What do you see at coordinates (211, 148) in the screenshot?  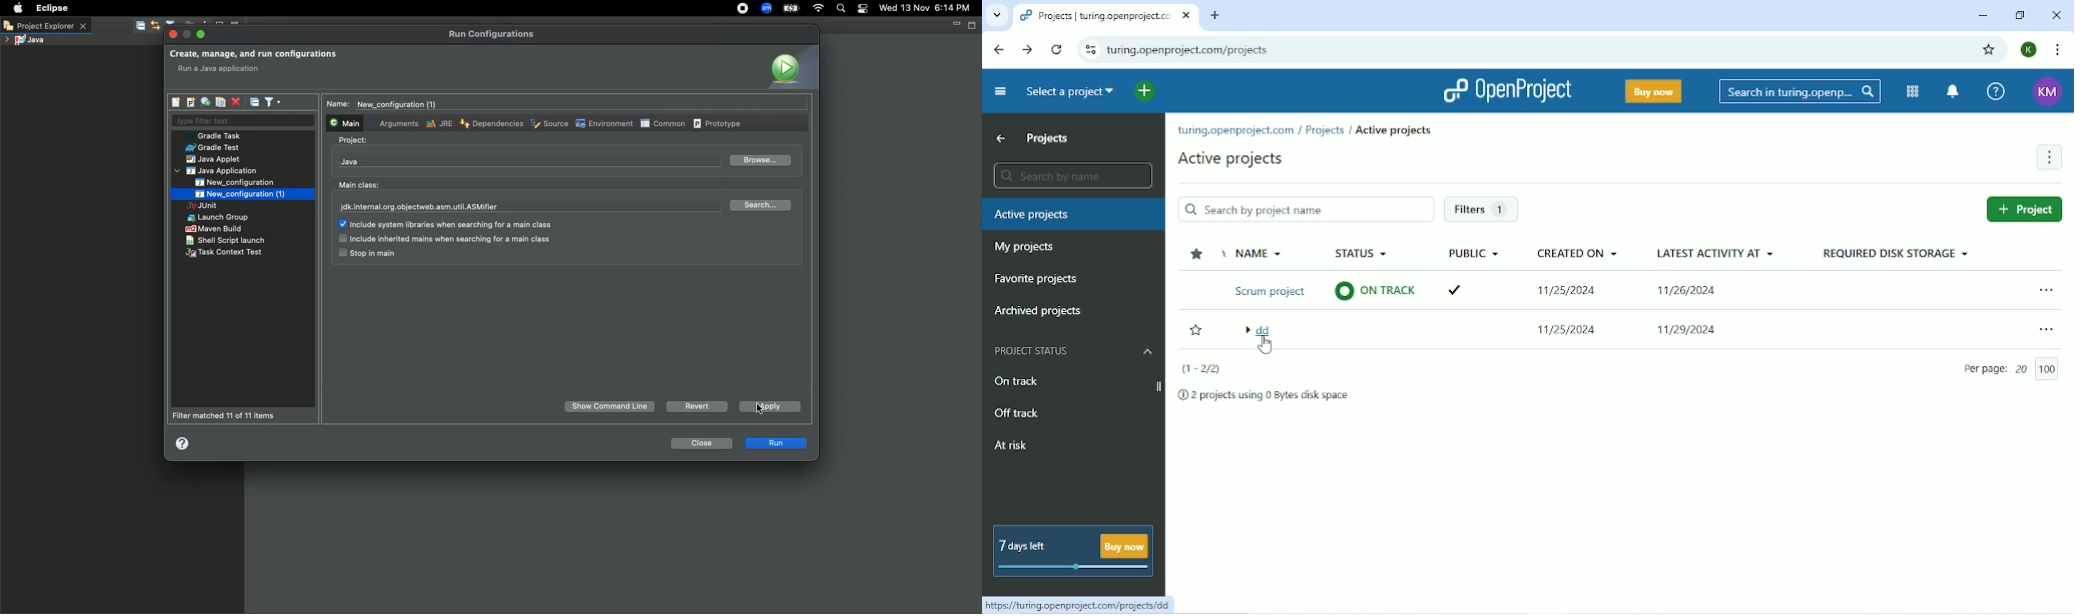 I see `Grade test` at bounding box center [211, 148].